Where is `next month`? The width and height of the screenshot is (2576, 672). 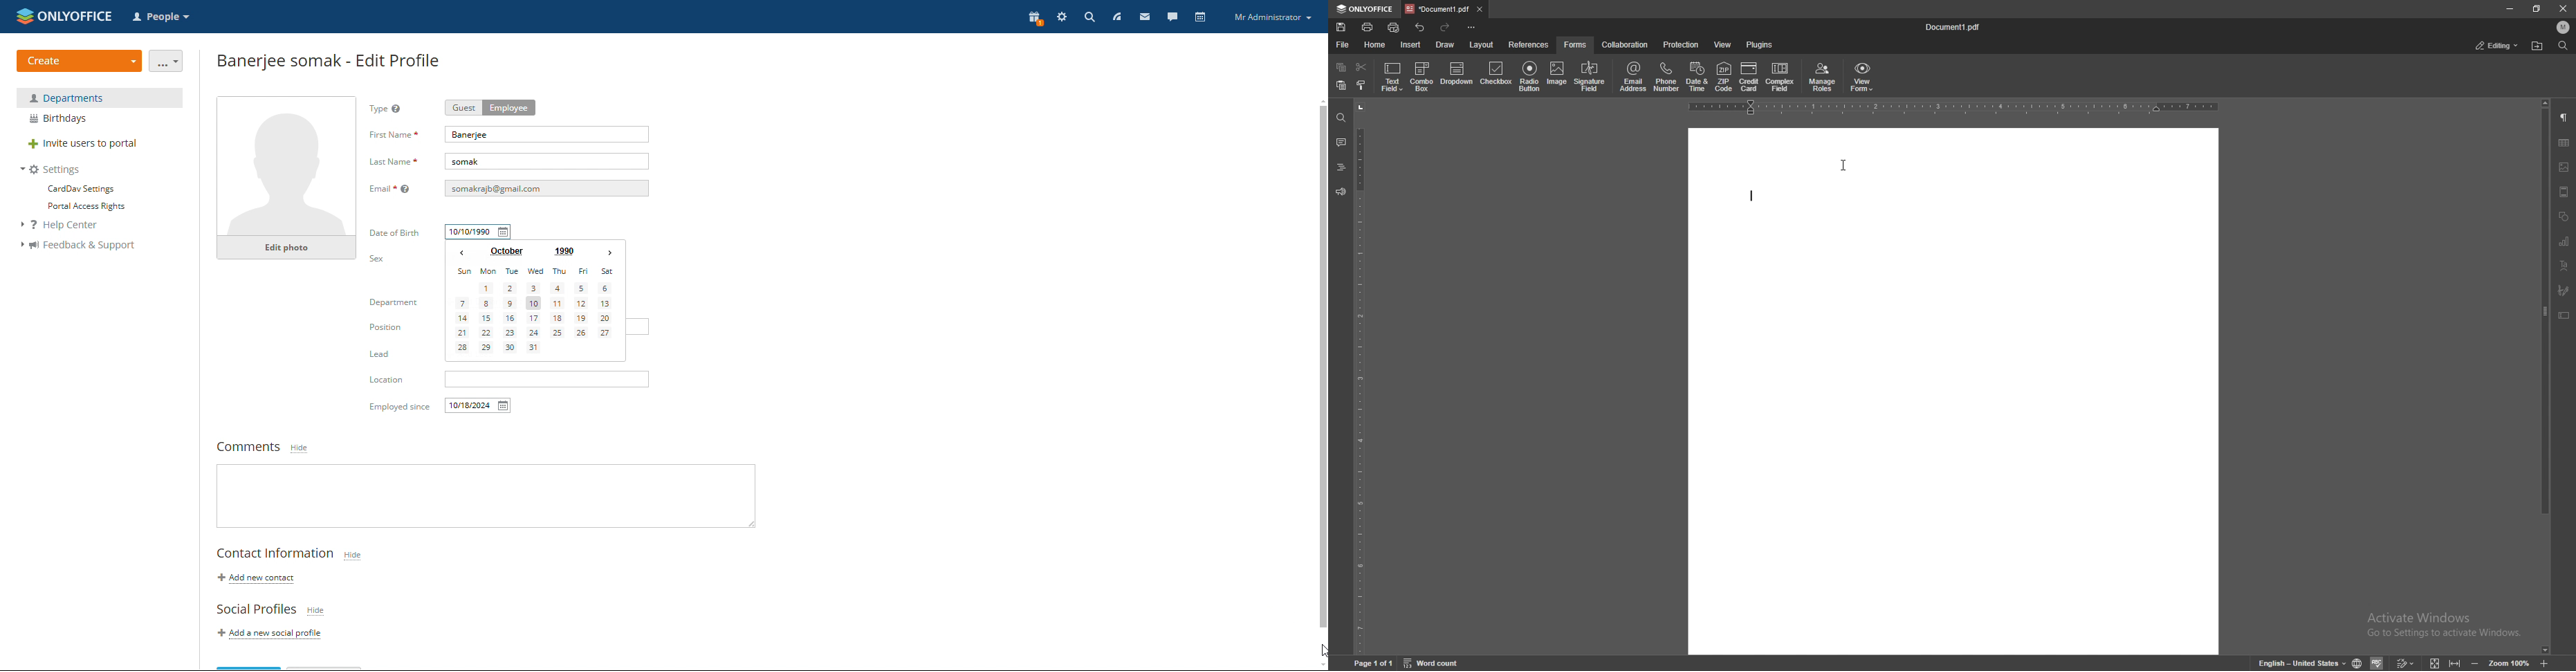 next month is located at coordinates (609, 252).